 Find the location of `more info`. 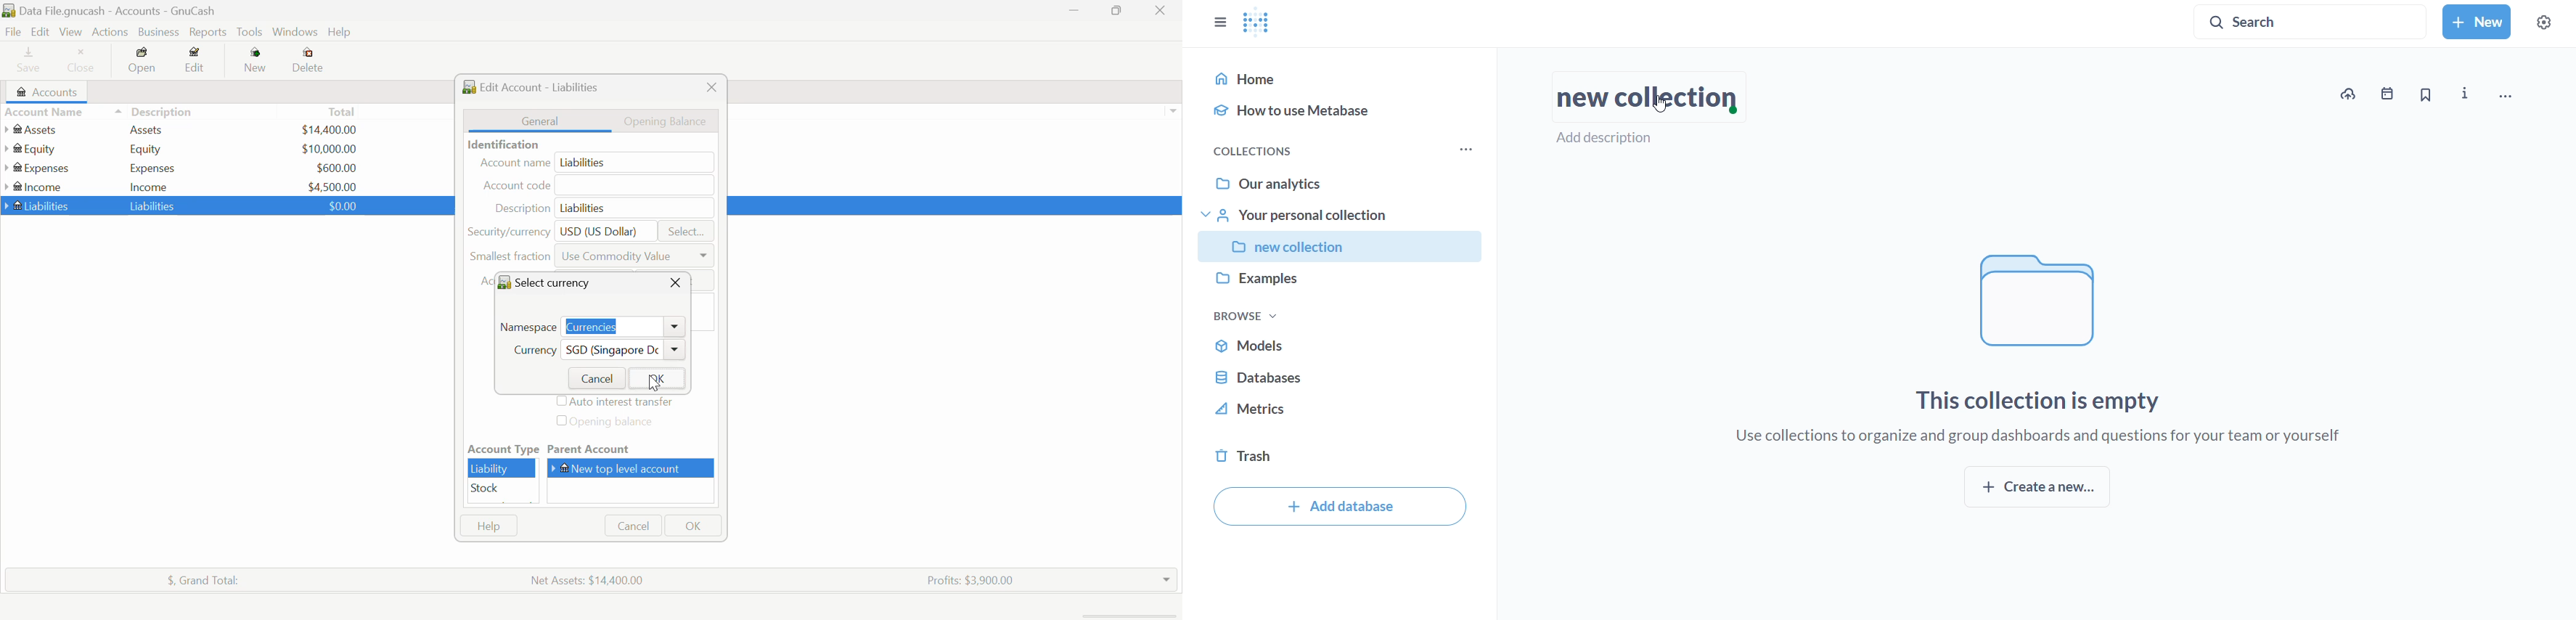

more info is located at coordinates (2468, 94).